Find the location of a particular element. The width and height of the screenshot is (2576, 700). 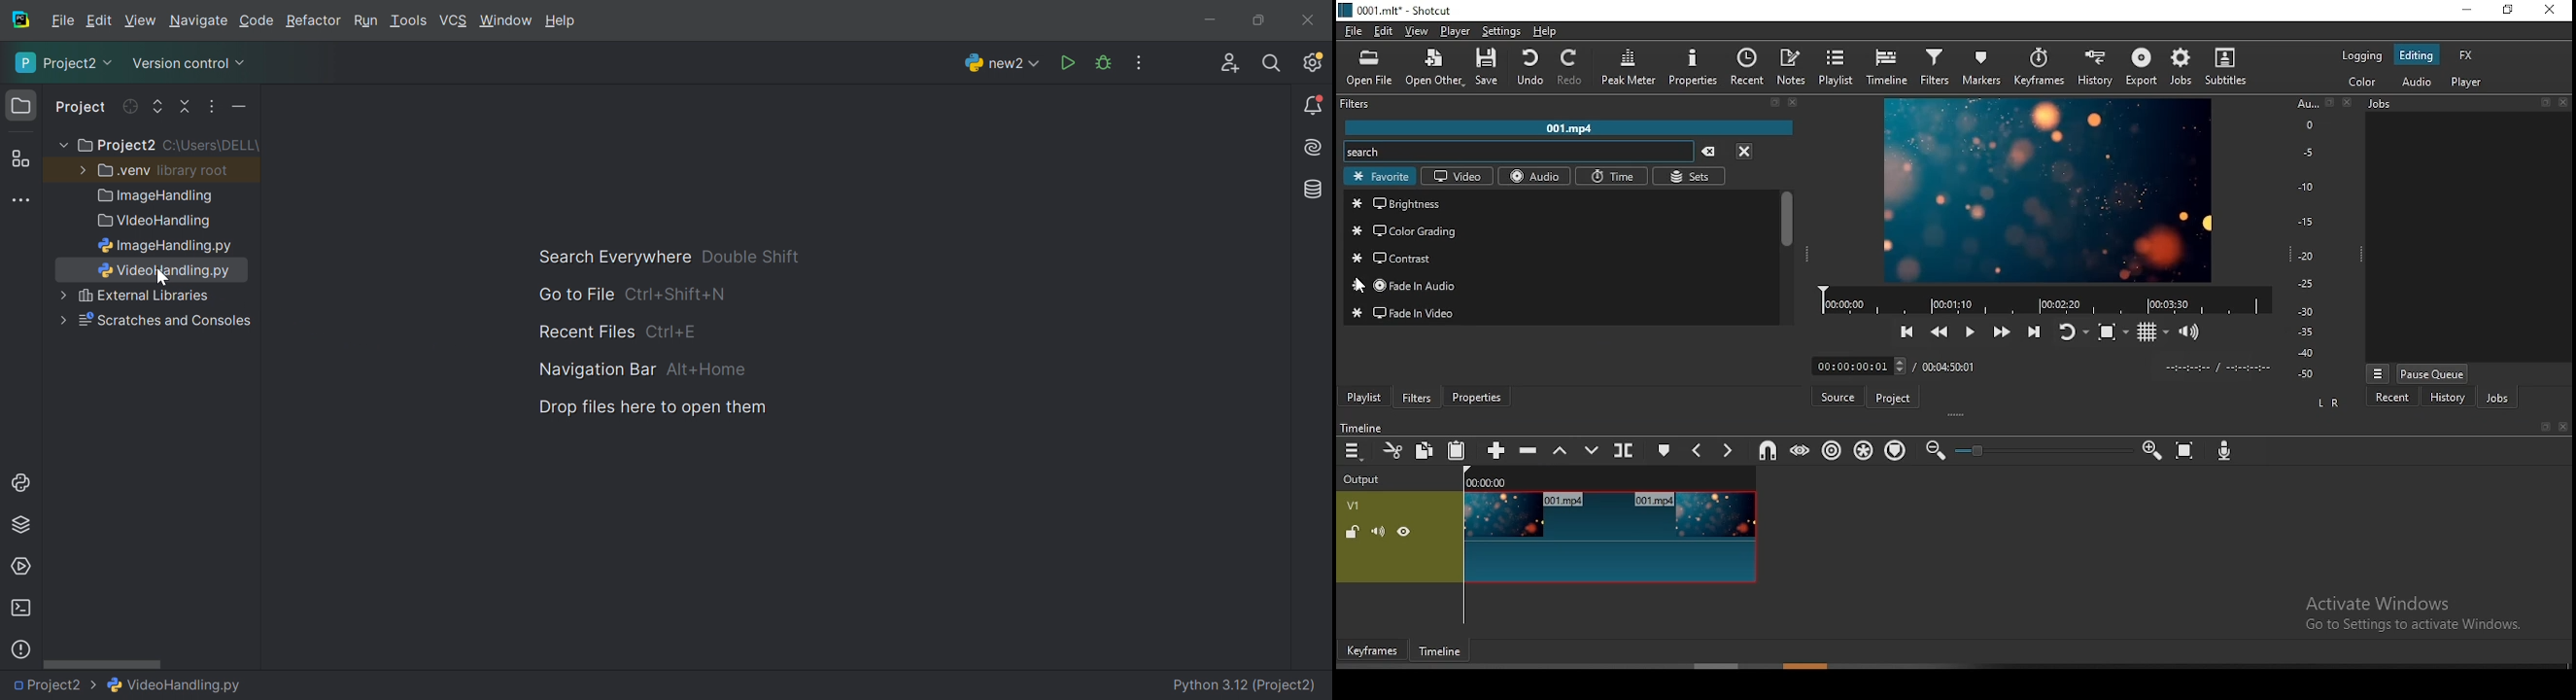

keyframes is located at coordinates (1372, 650).